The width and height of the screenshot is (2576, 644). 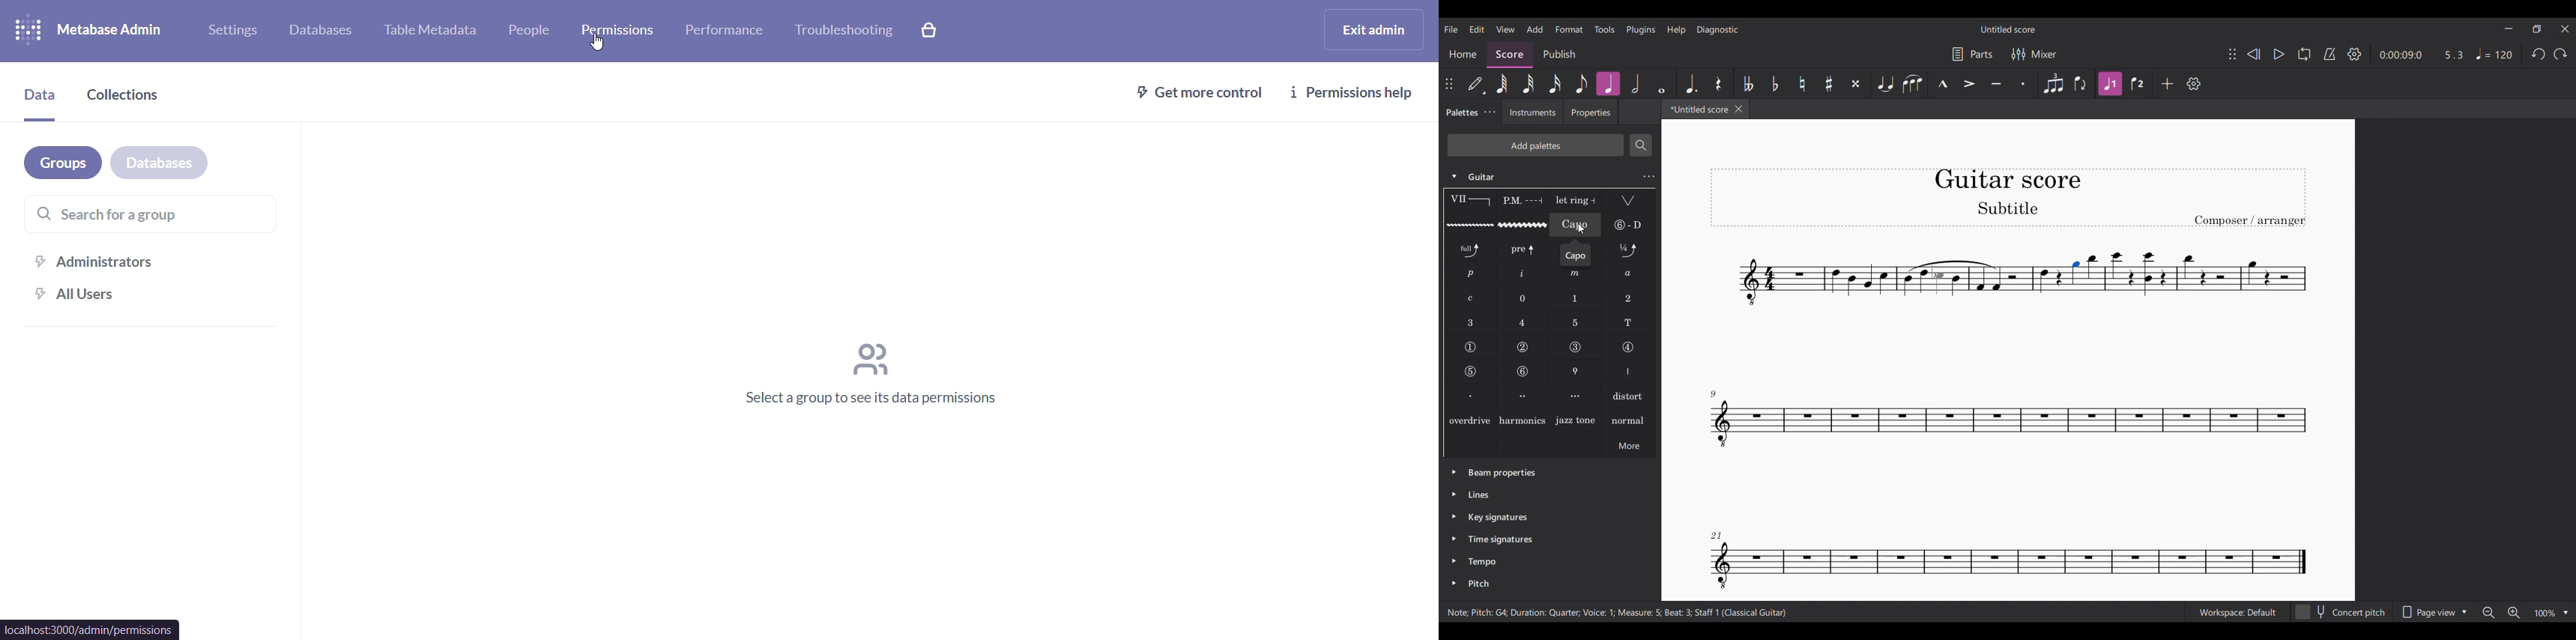 I want to click on Mixer settings, so click(x=2034, y=54).